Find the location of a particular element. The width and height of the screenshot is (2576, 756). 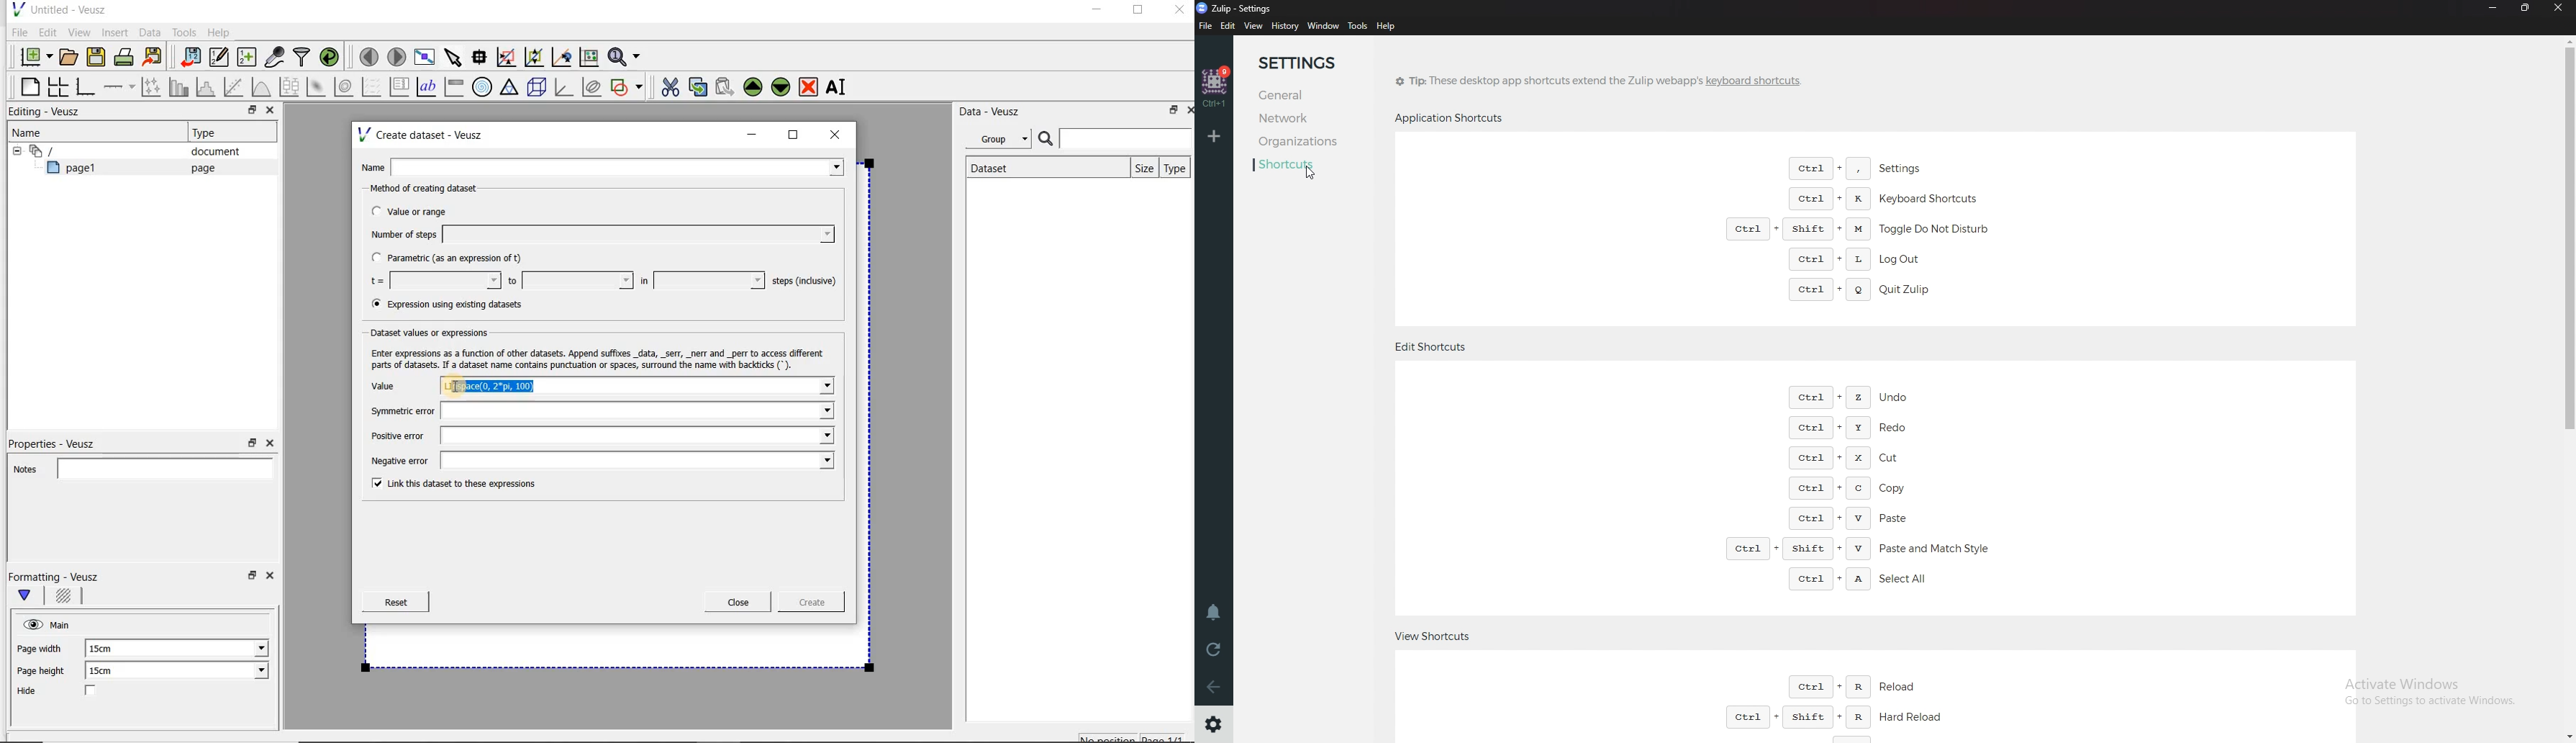

Go back is located at coordinates (1213, 685).